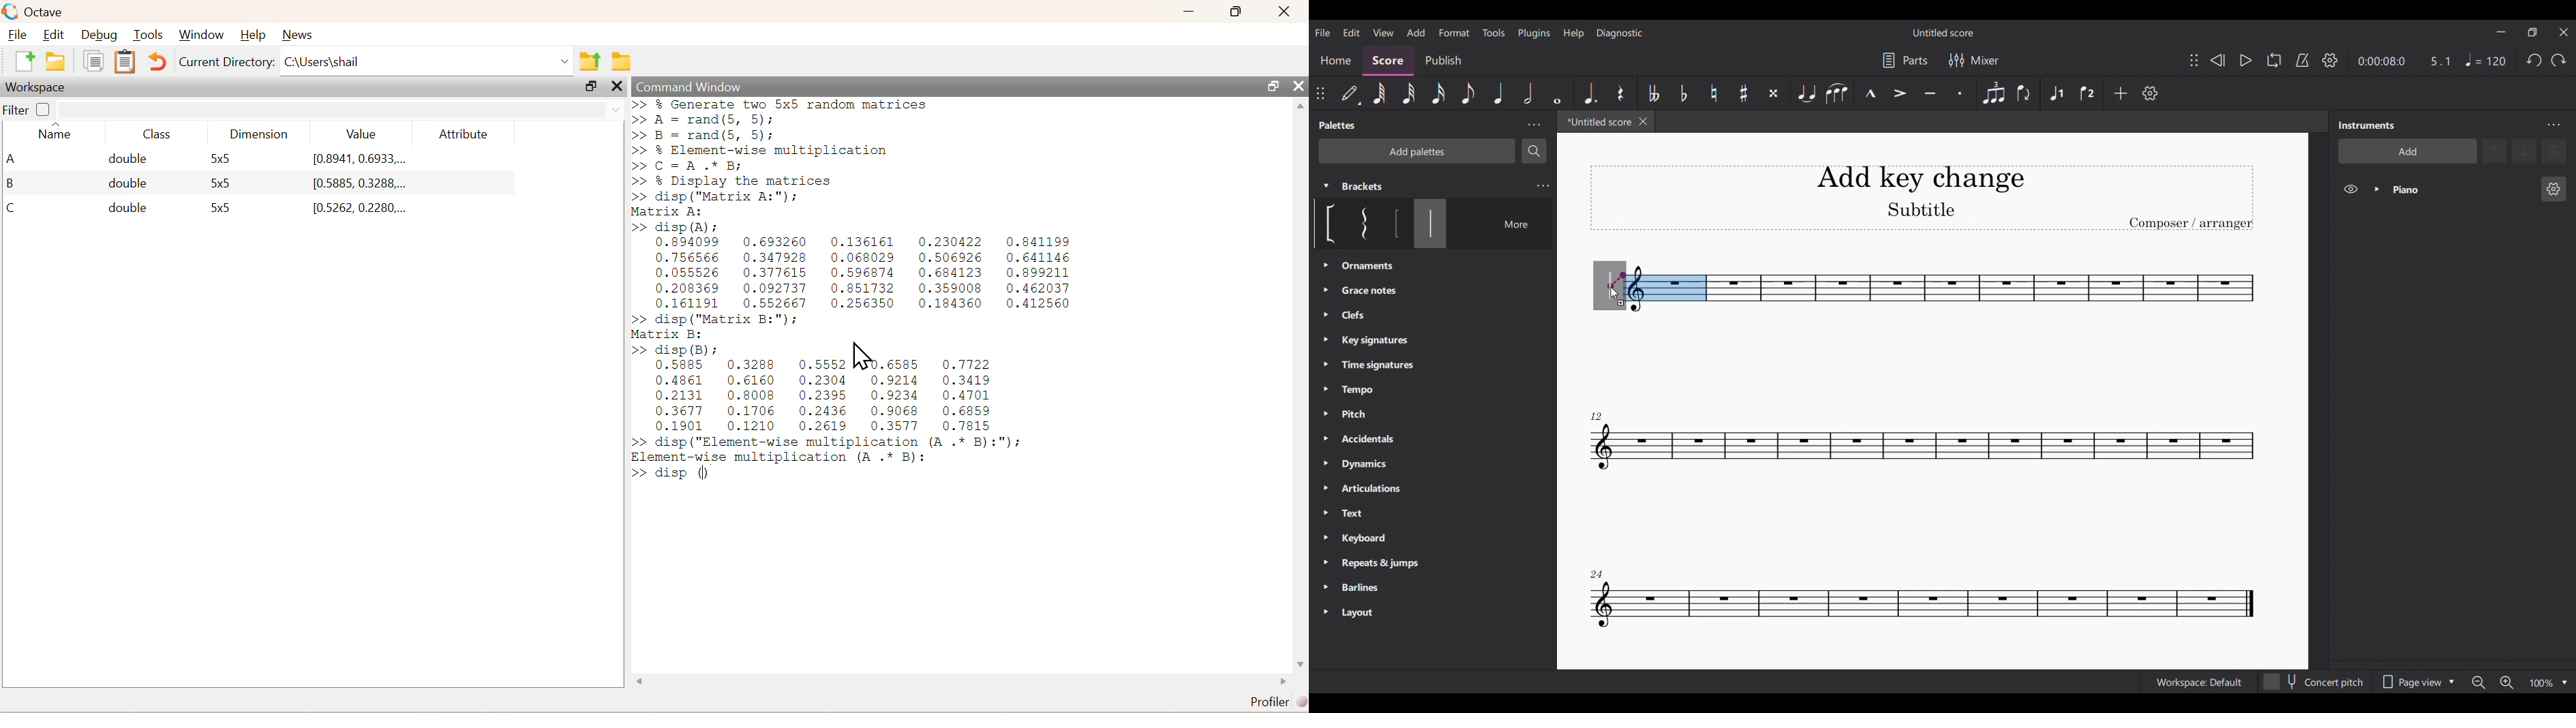  I want to click on Score section, highlighted, so click(1387, 61).